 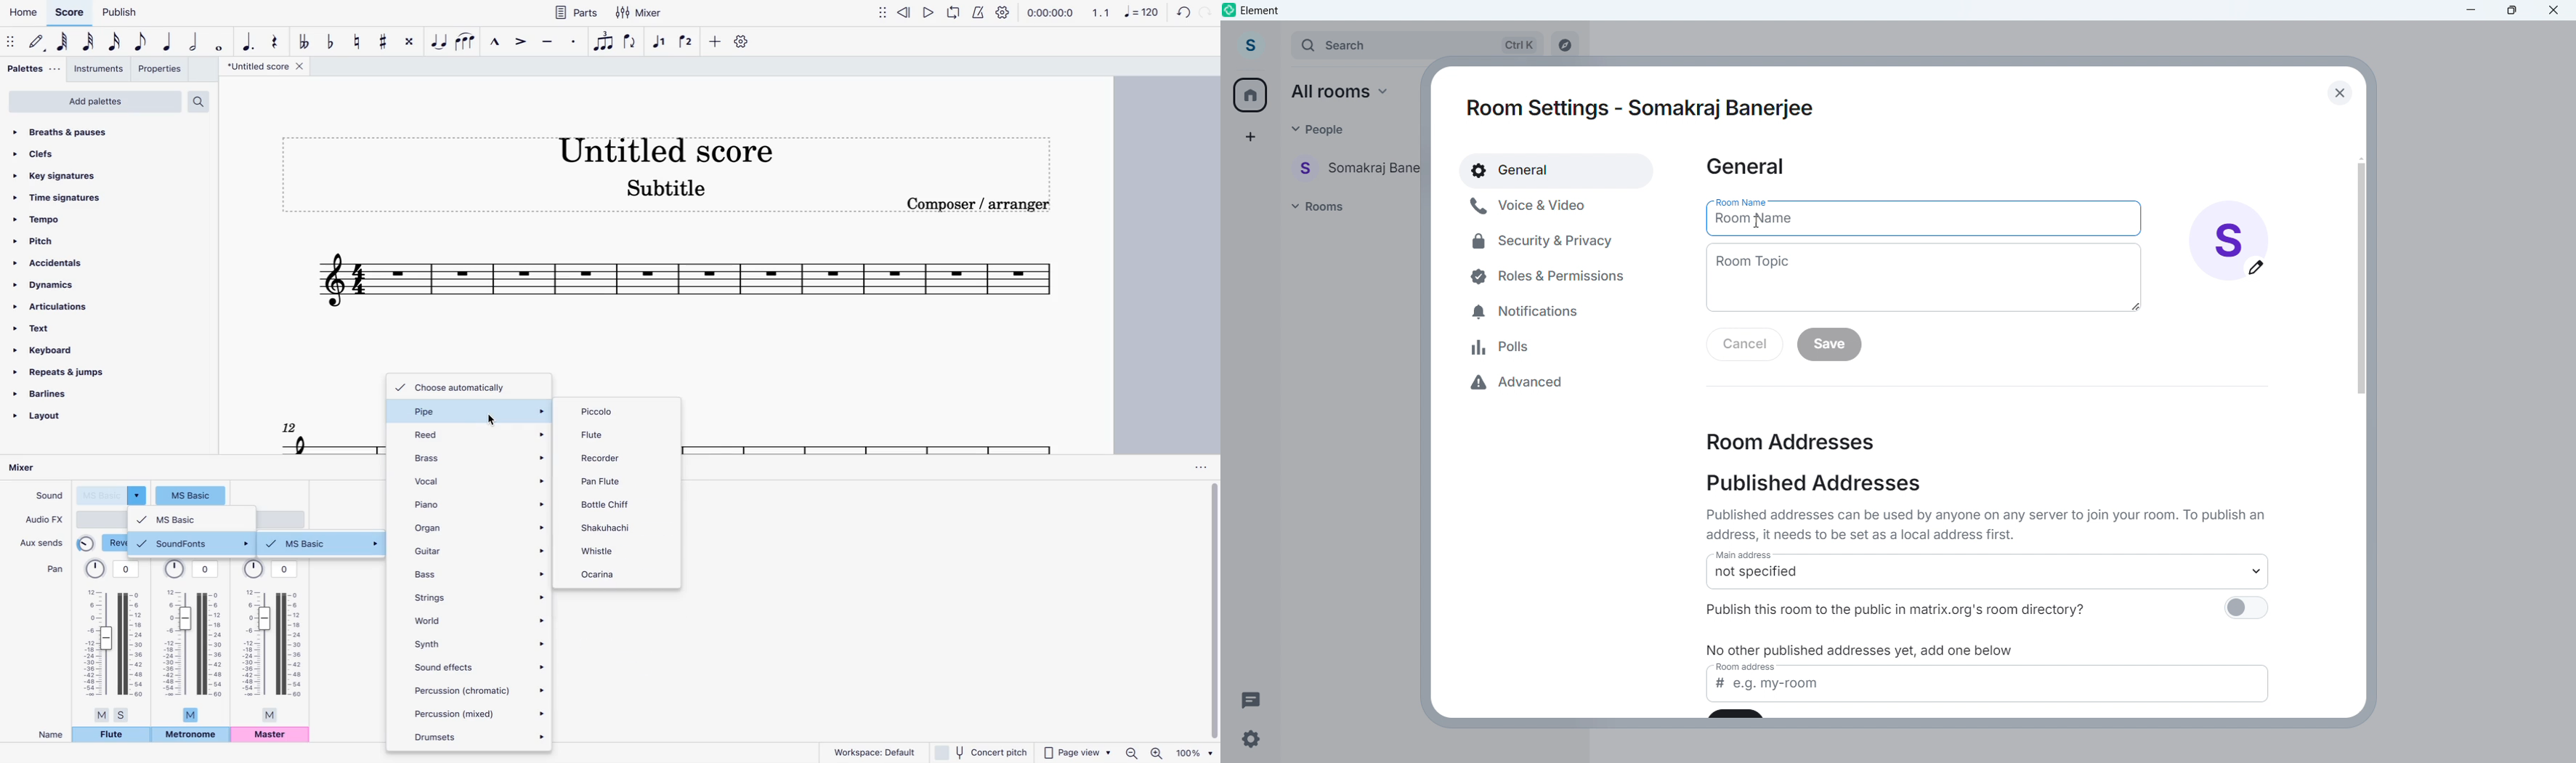 What do you see at coordinates (57, 175) in the screenshot?
I see `key signatures` at bounding box center [57, 175].